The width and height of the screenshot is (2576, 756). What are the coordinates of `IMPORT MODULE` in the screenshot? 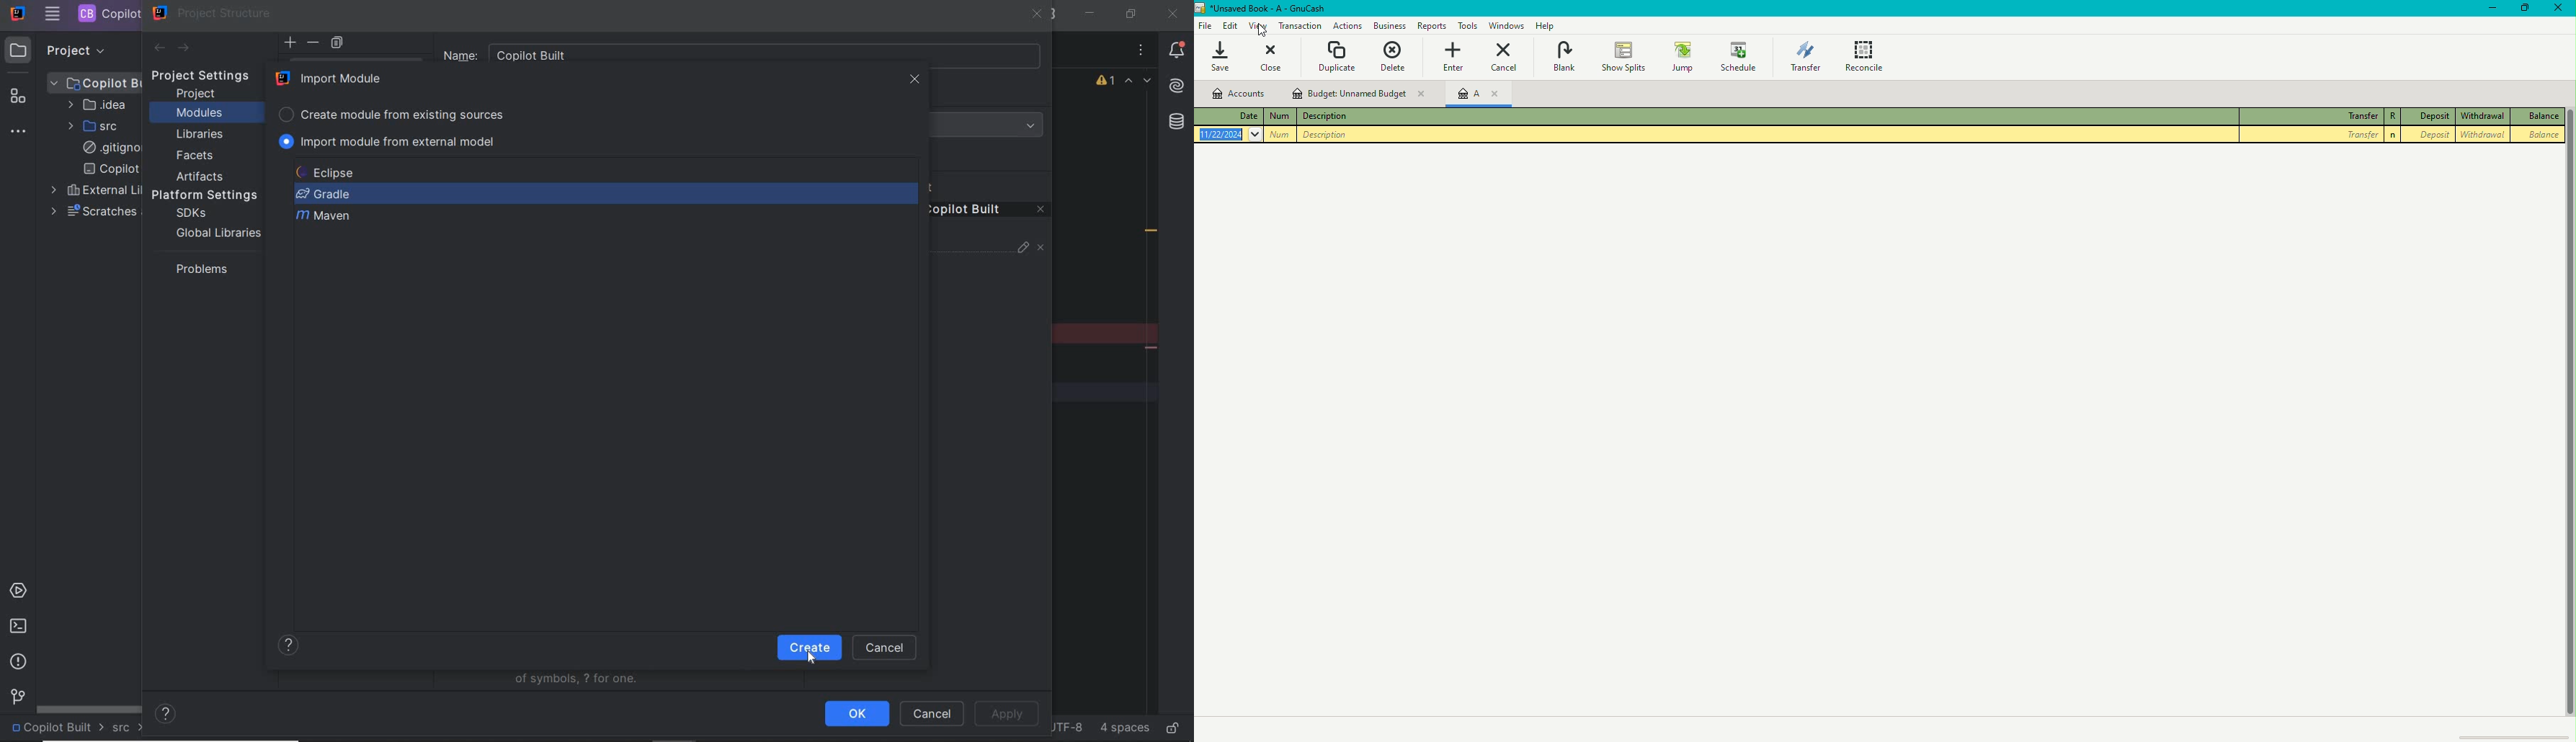 It's located at (333, 78).